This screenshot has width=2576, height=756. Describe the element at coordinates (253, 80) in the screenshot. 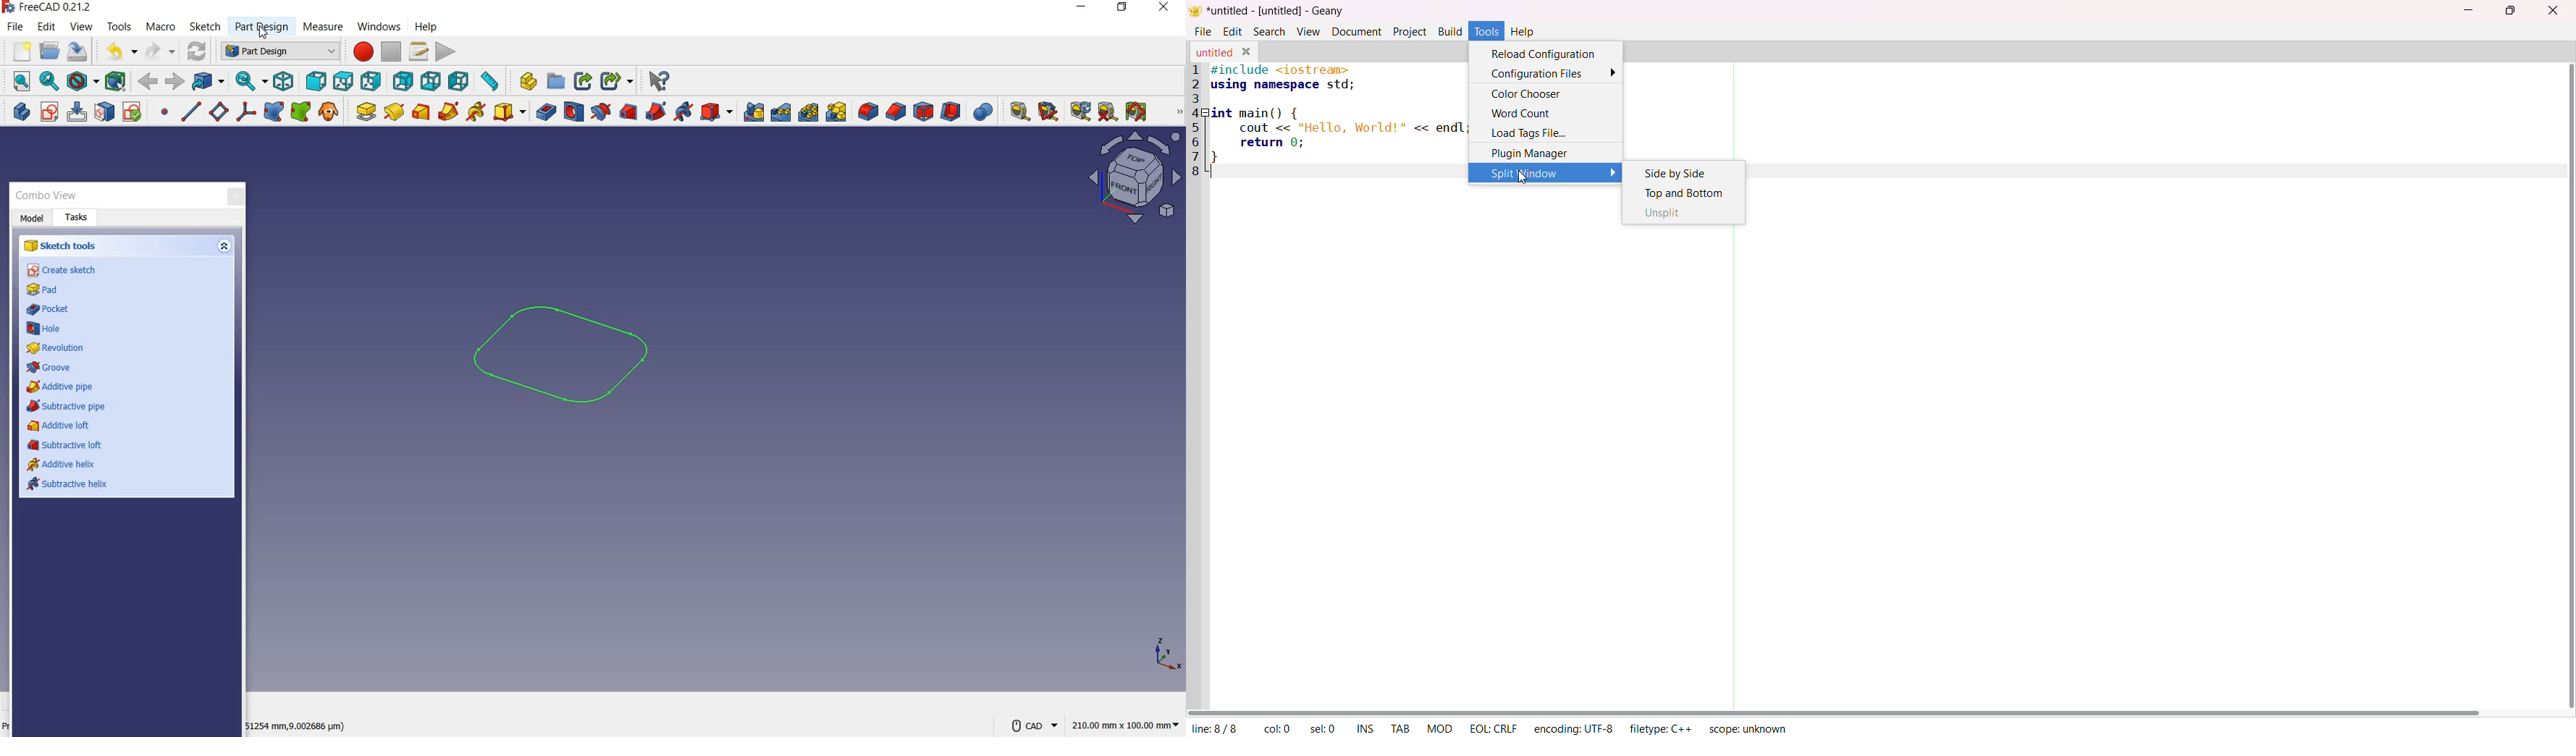

I see `sync view` at that location.